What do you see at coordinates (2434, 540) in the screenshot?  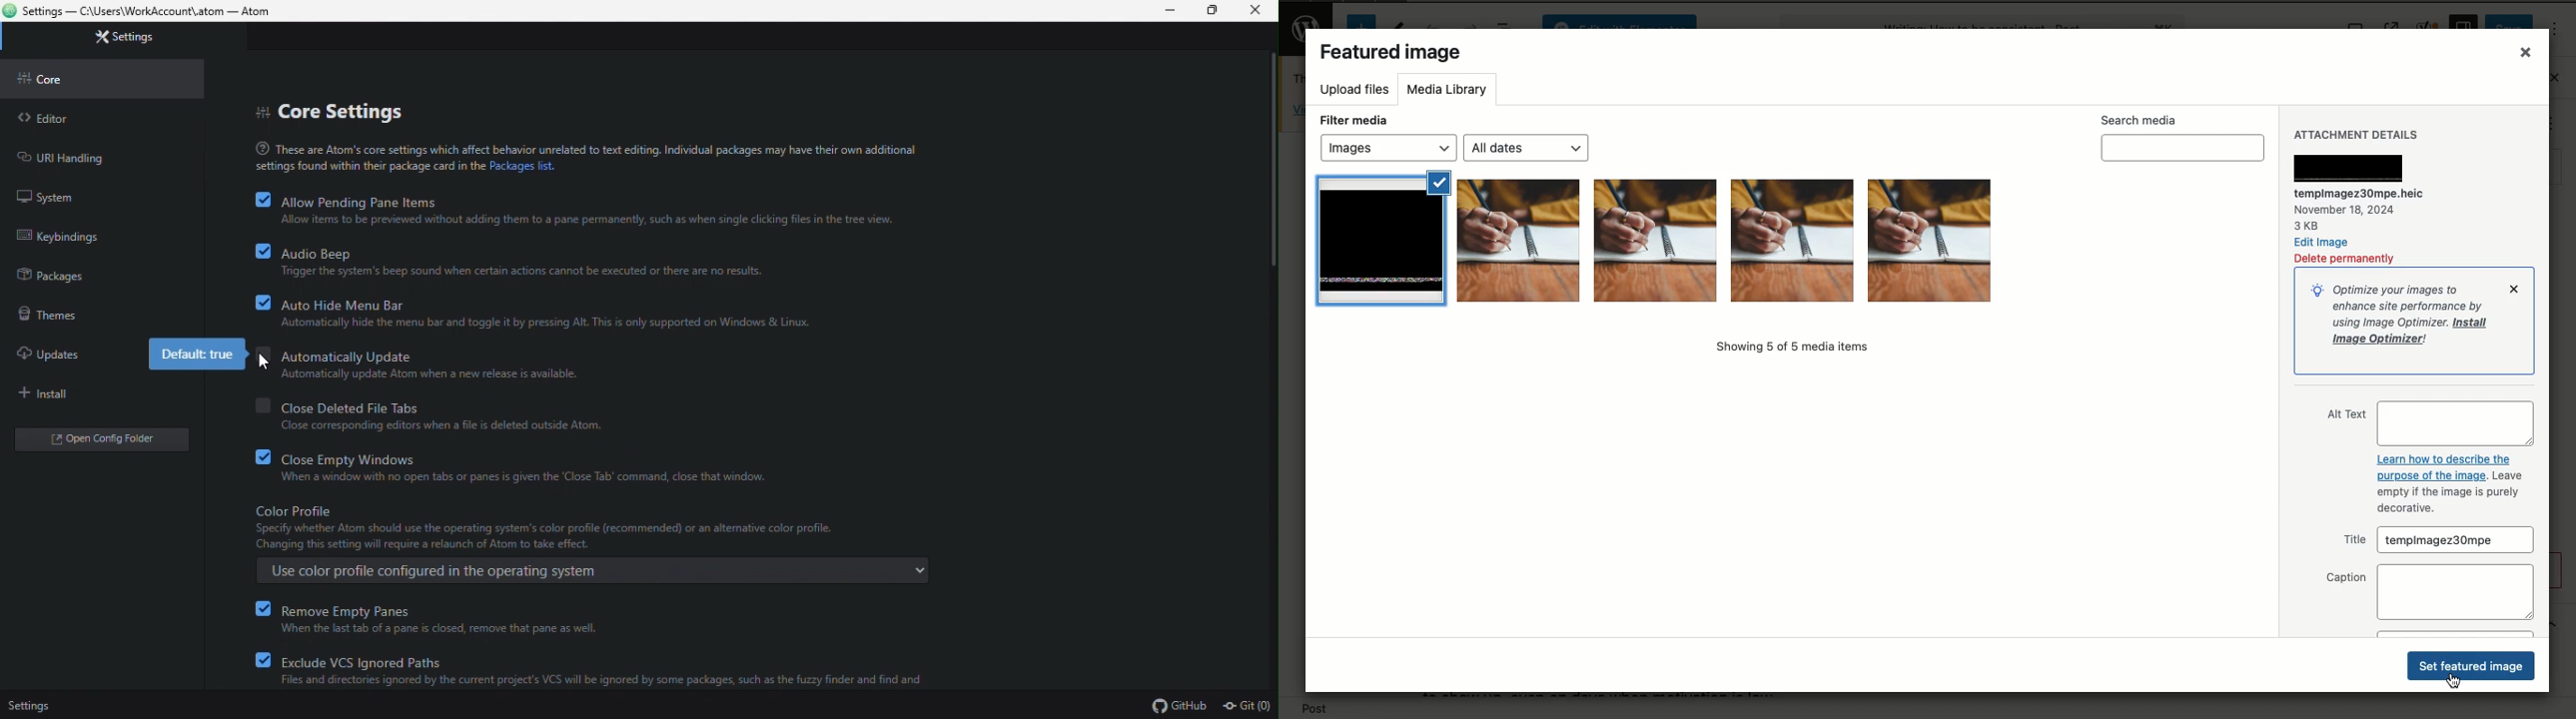 I see `Title tempimagez30mpe` at bounding box center [2434, 540].